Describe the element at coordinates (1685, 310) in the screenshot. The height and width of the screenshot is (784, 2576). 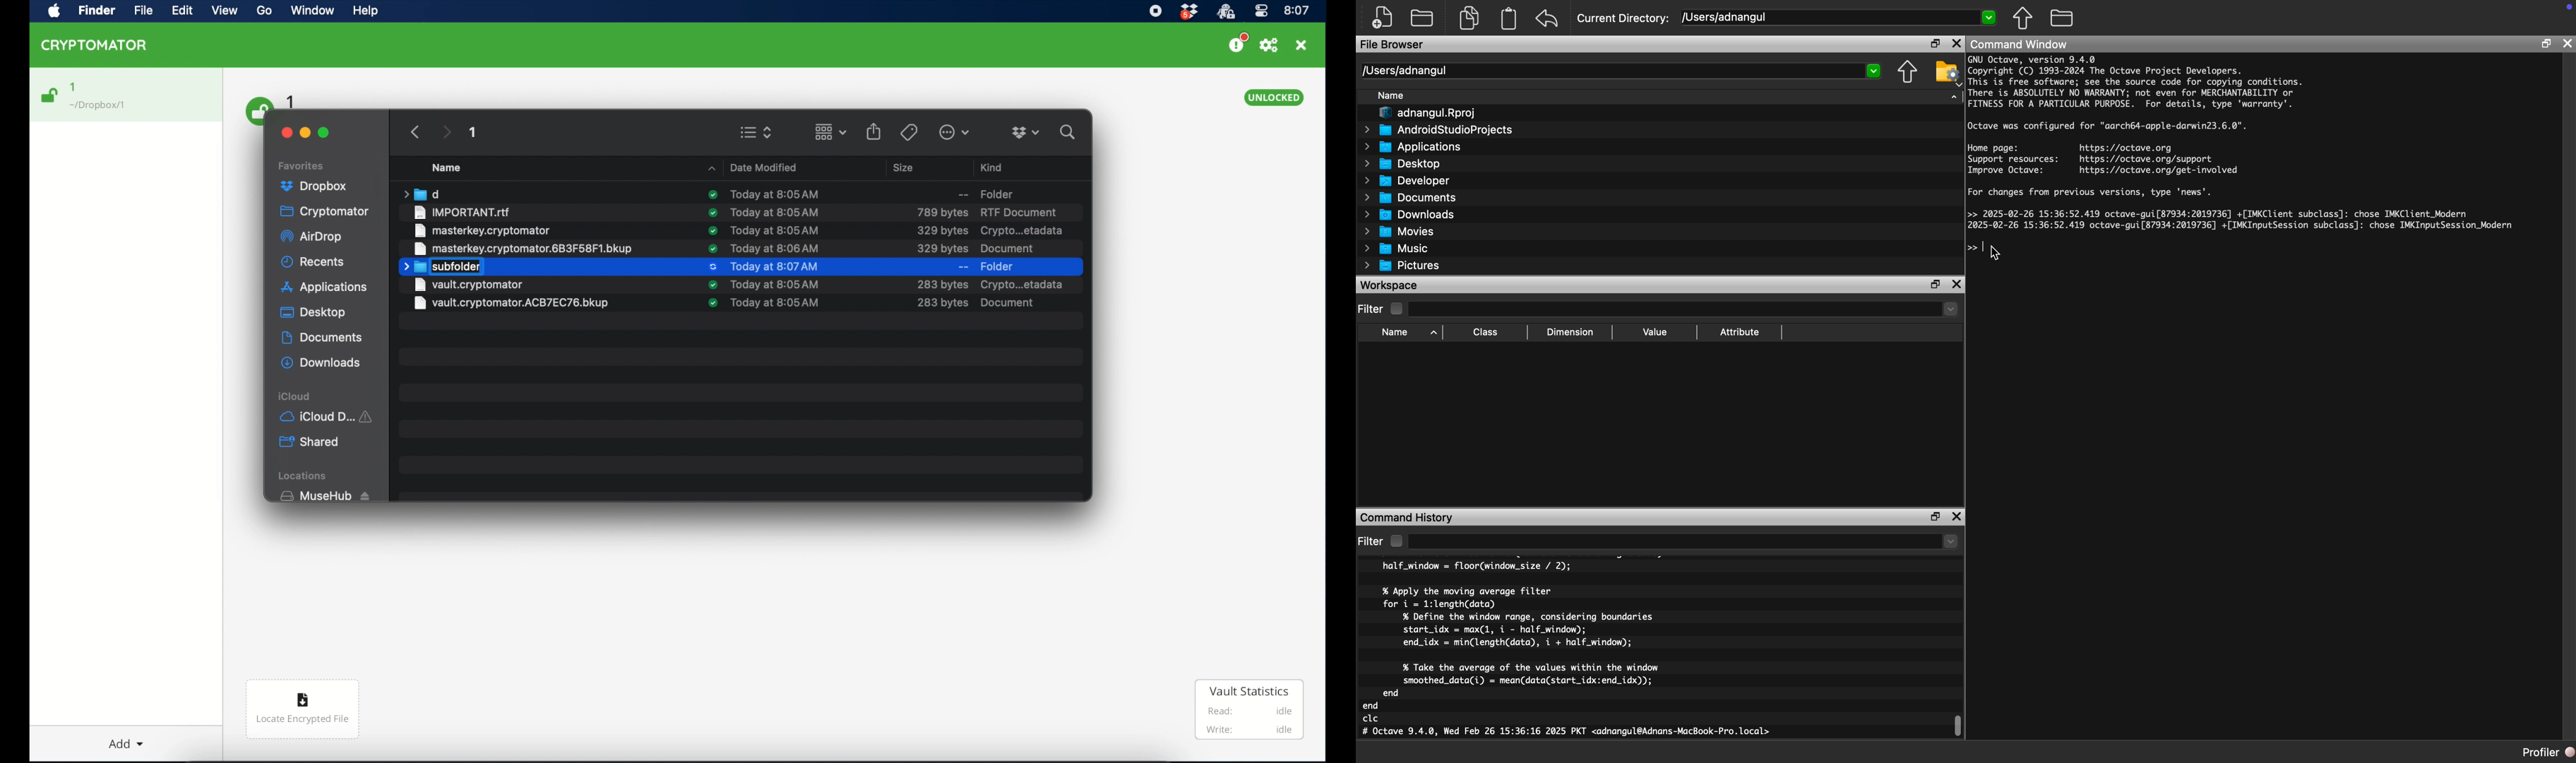
I see `Dropdown` at that location.